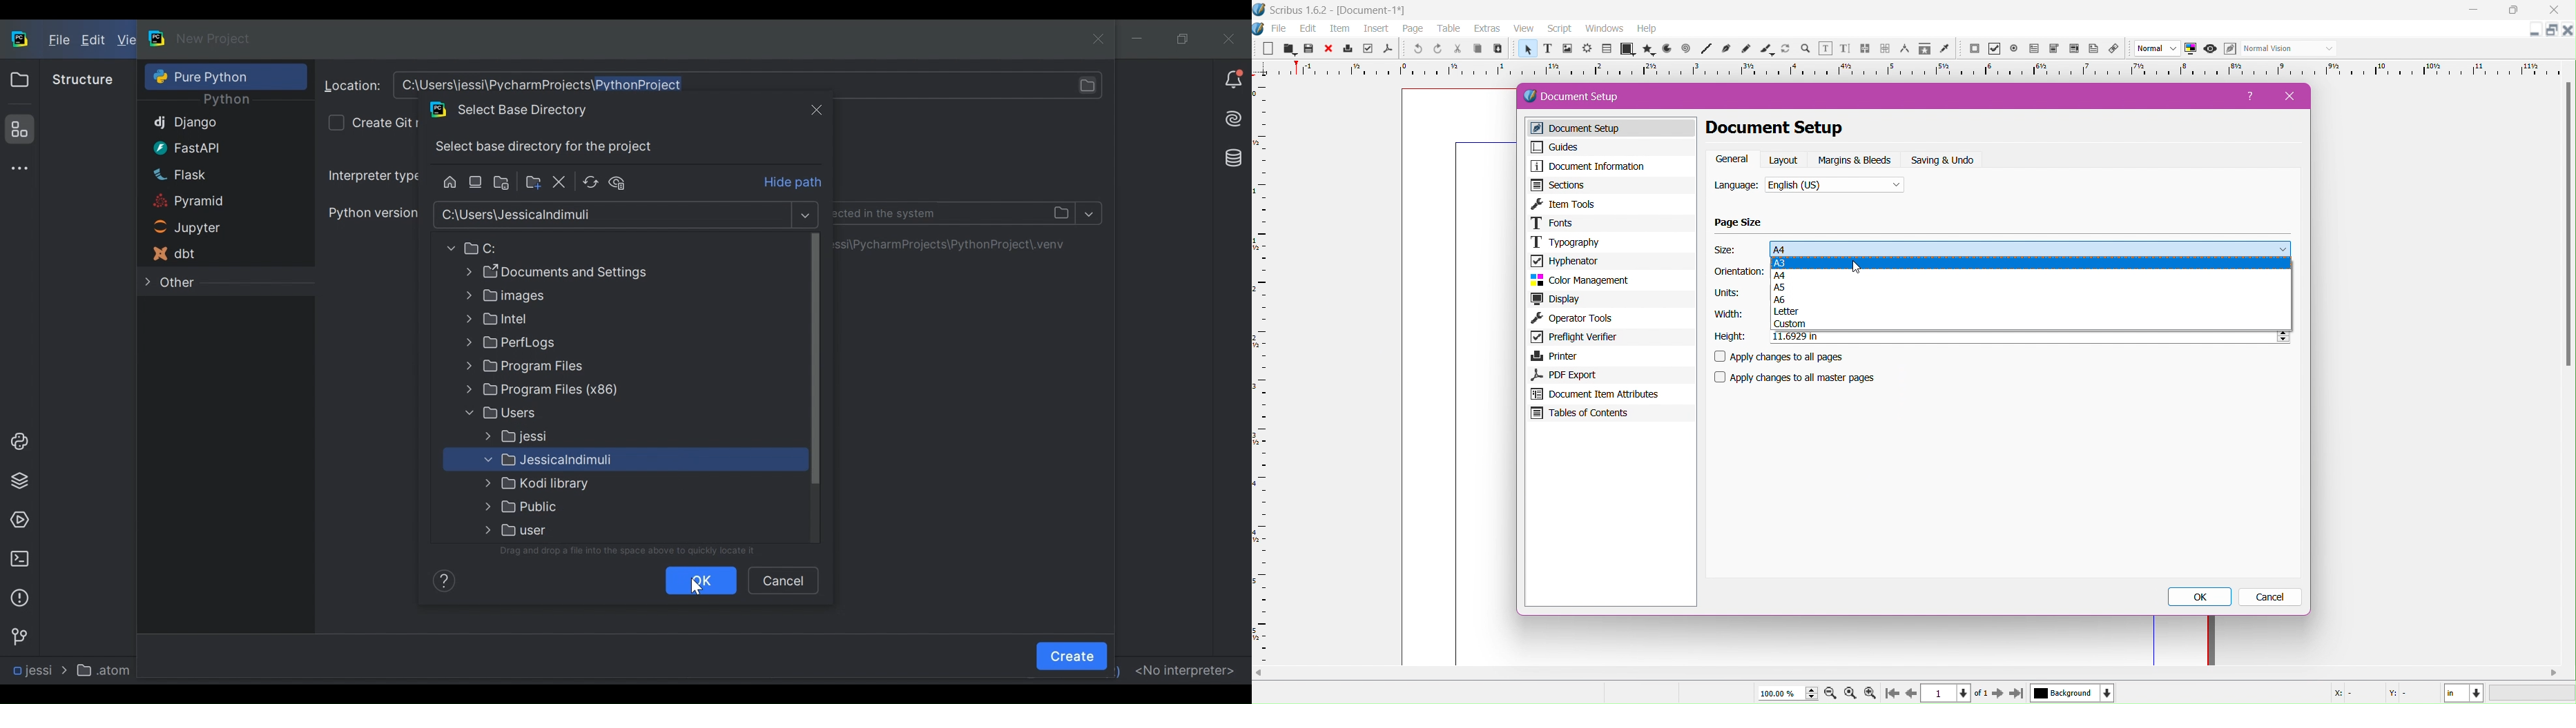 Image resolution: width=2576 pixels, height=728 pixels. Describe the element at coordinates (1856, 160) in the screenshot. I see `Margins and Bleeds` at that location.